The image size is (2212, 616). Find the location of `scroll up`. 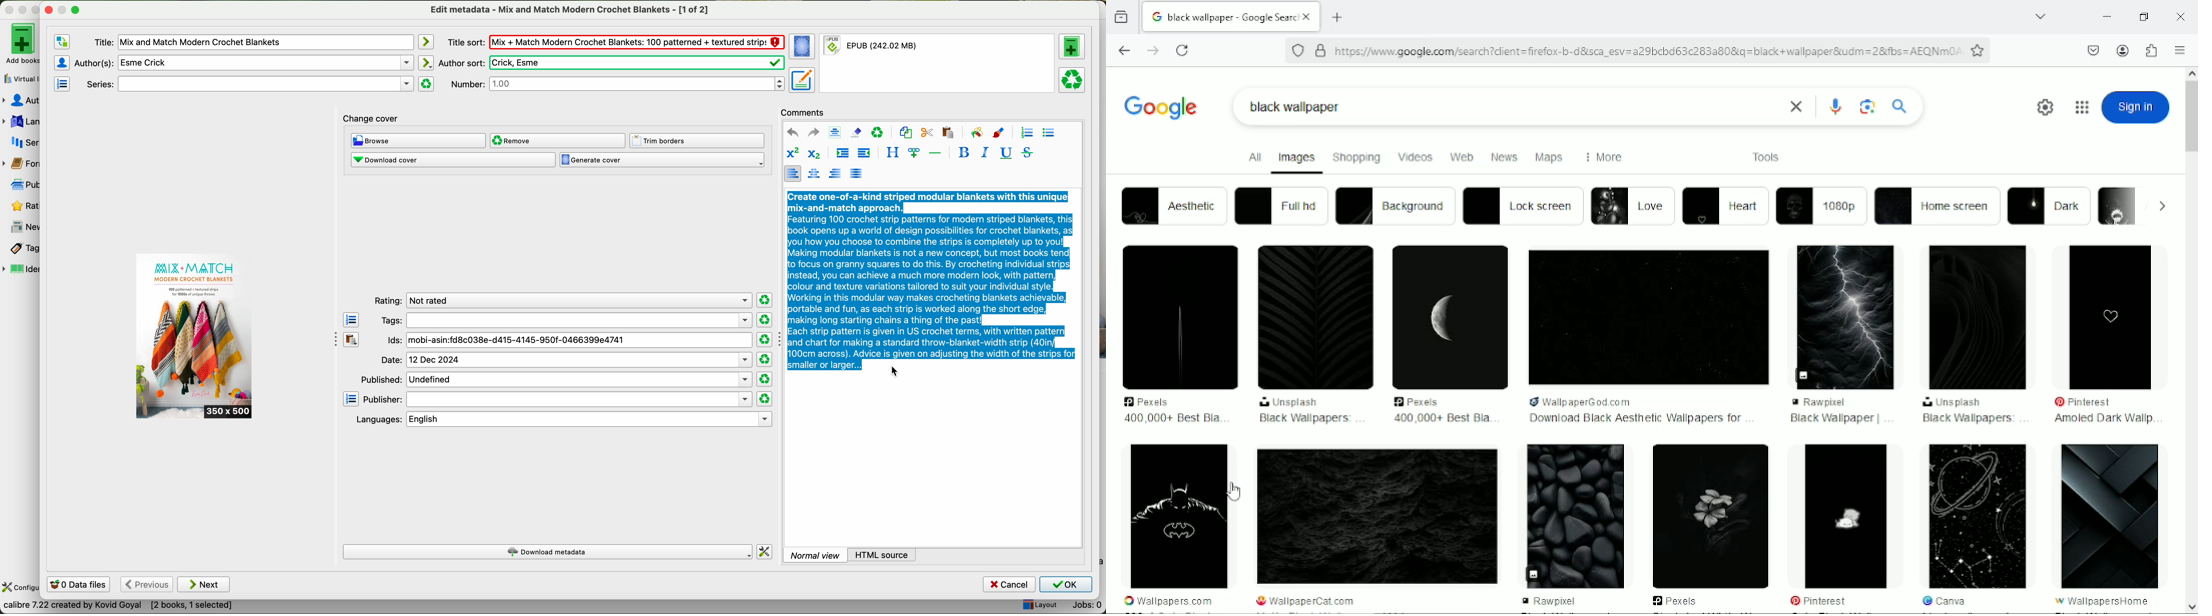

scroll up is located at coordinates (2191, 71).